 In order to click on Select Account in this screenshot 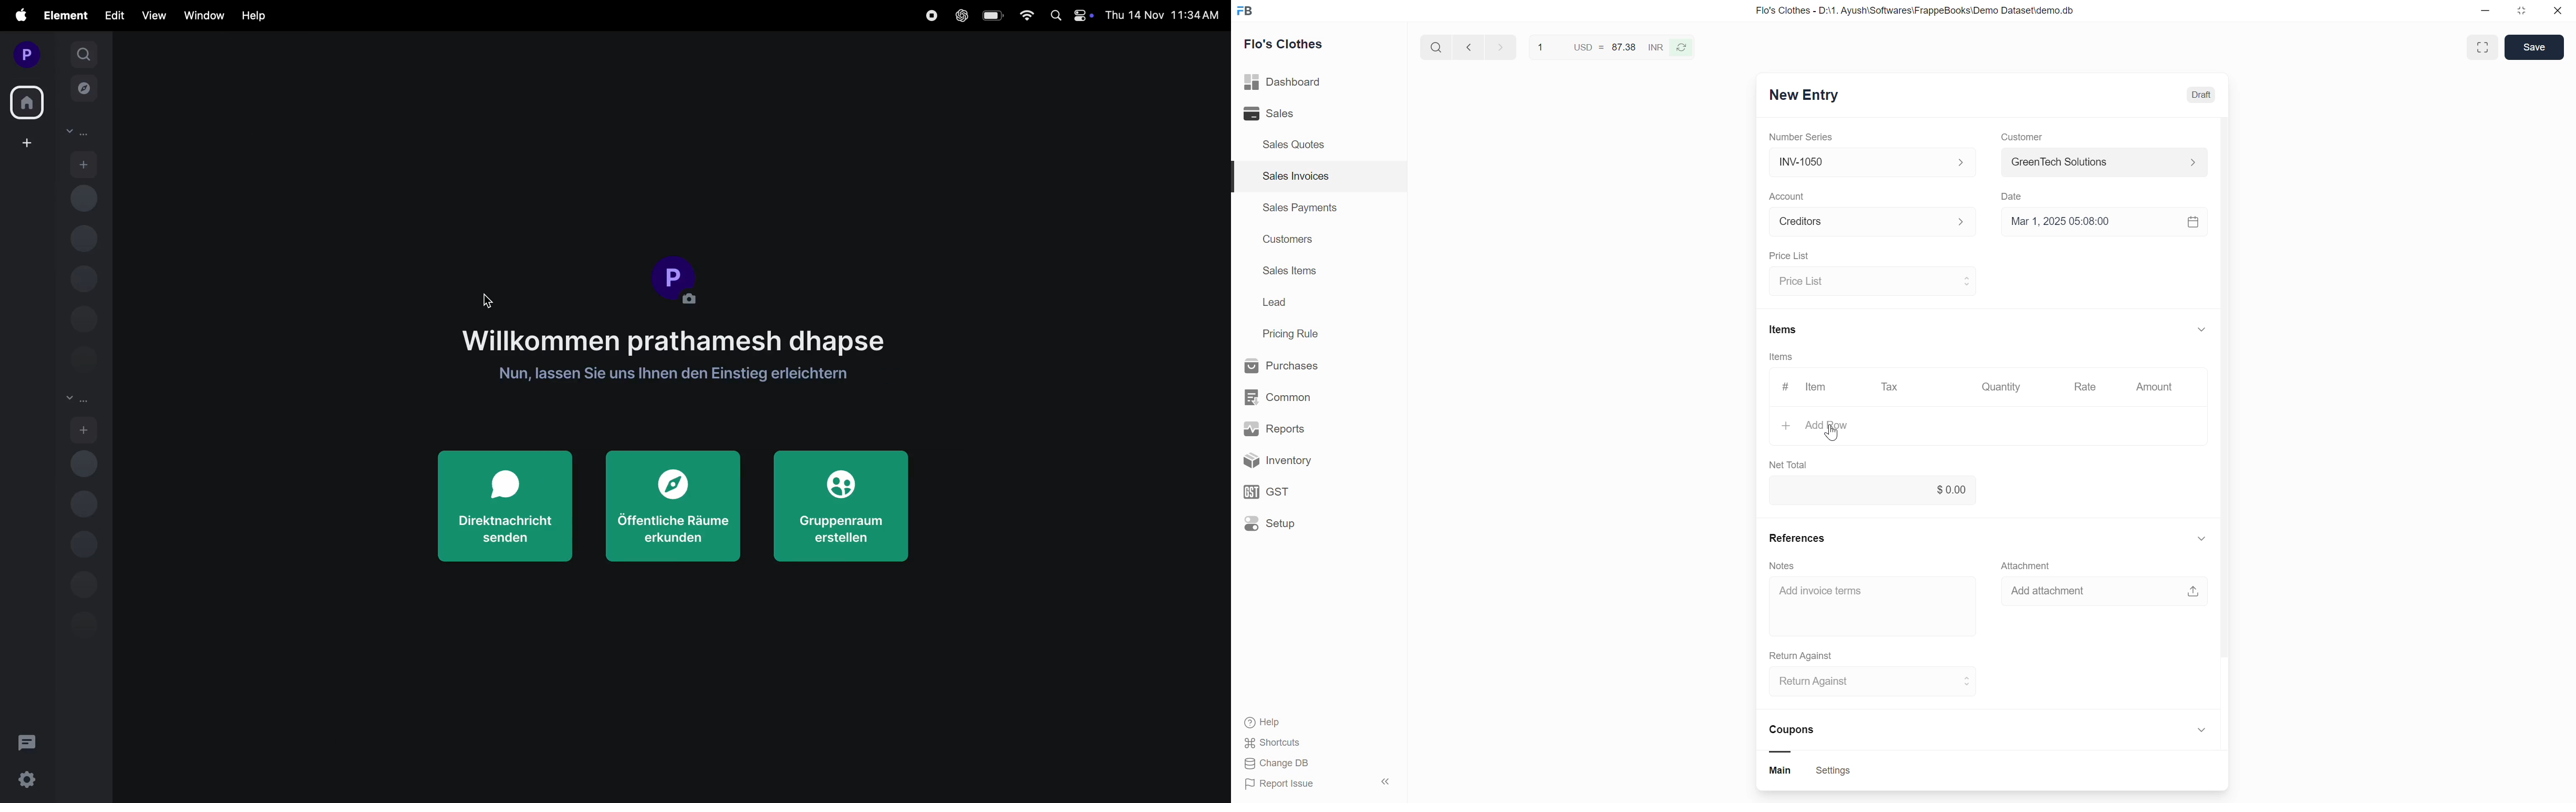, I will do `click(1868, 225)`.